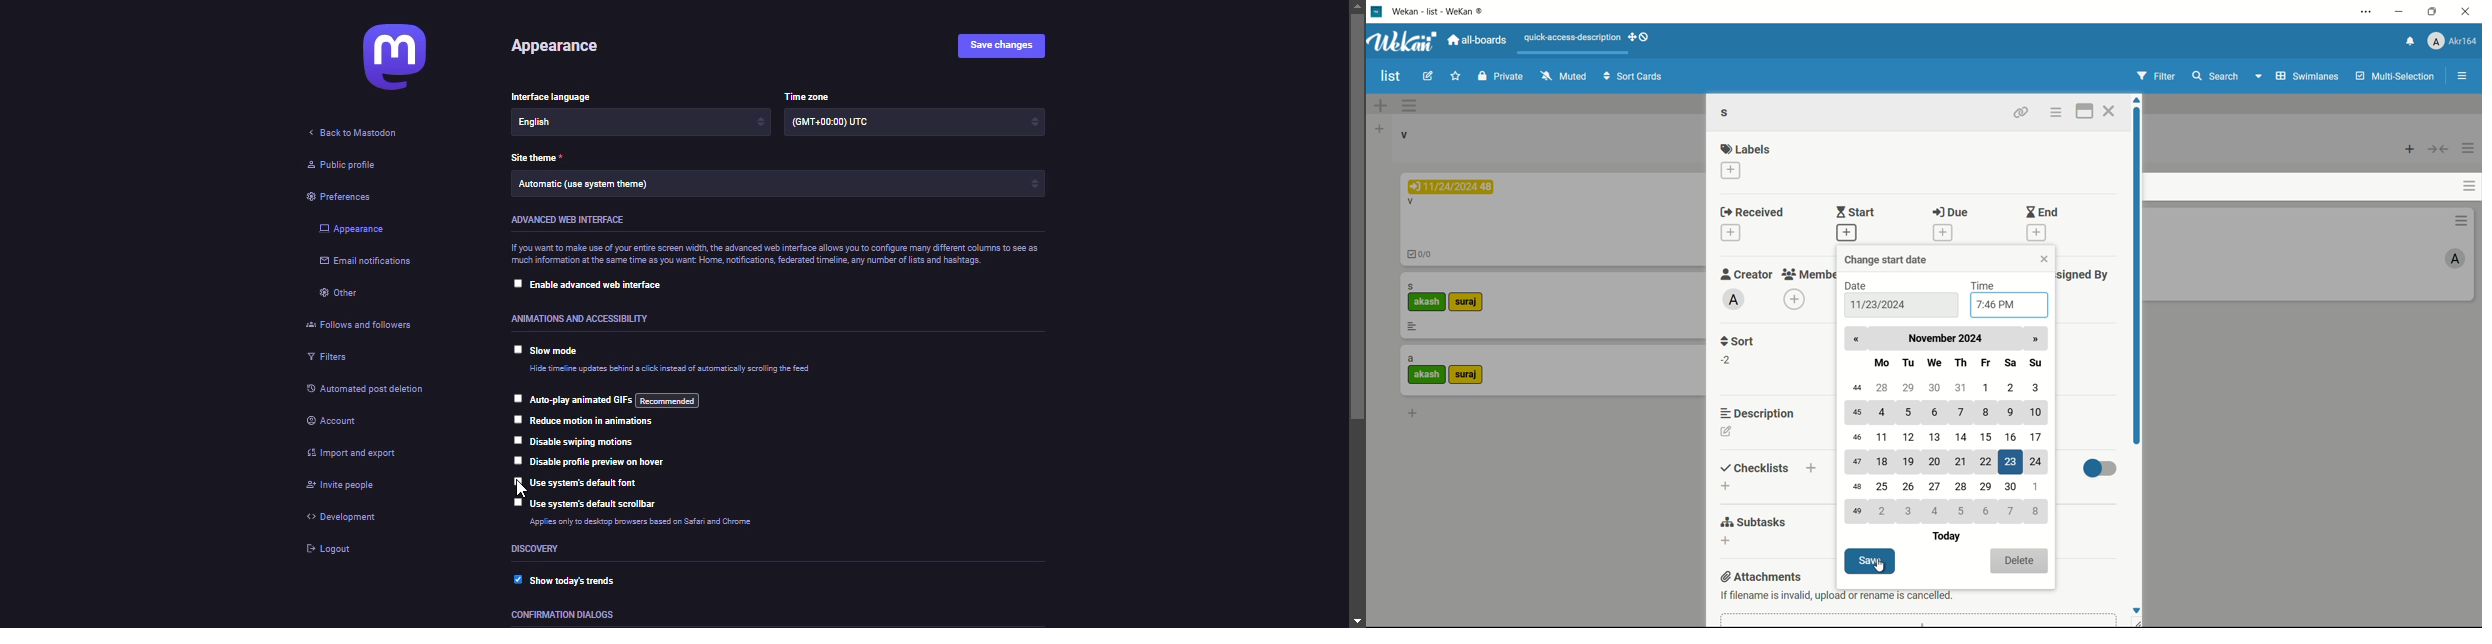 Image resolution: width=2492 pixels, height=644 pixels. Describe the element at coordinates (2309, 76) in the screenshot. I see `swimlanes` at that location.